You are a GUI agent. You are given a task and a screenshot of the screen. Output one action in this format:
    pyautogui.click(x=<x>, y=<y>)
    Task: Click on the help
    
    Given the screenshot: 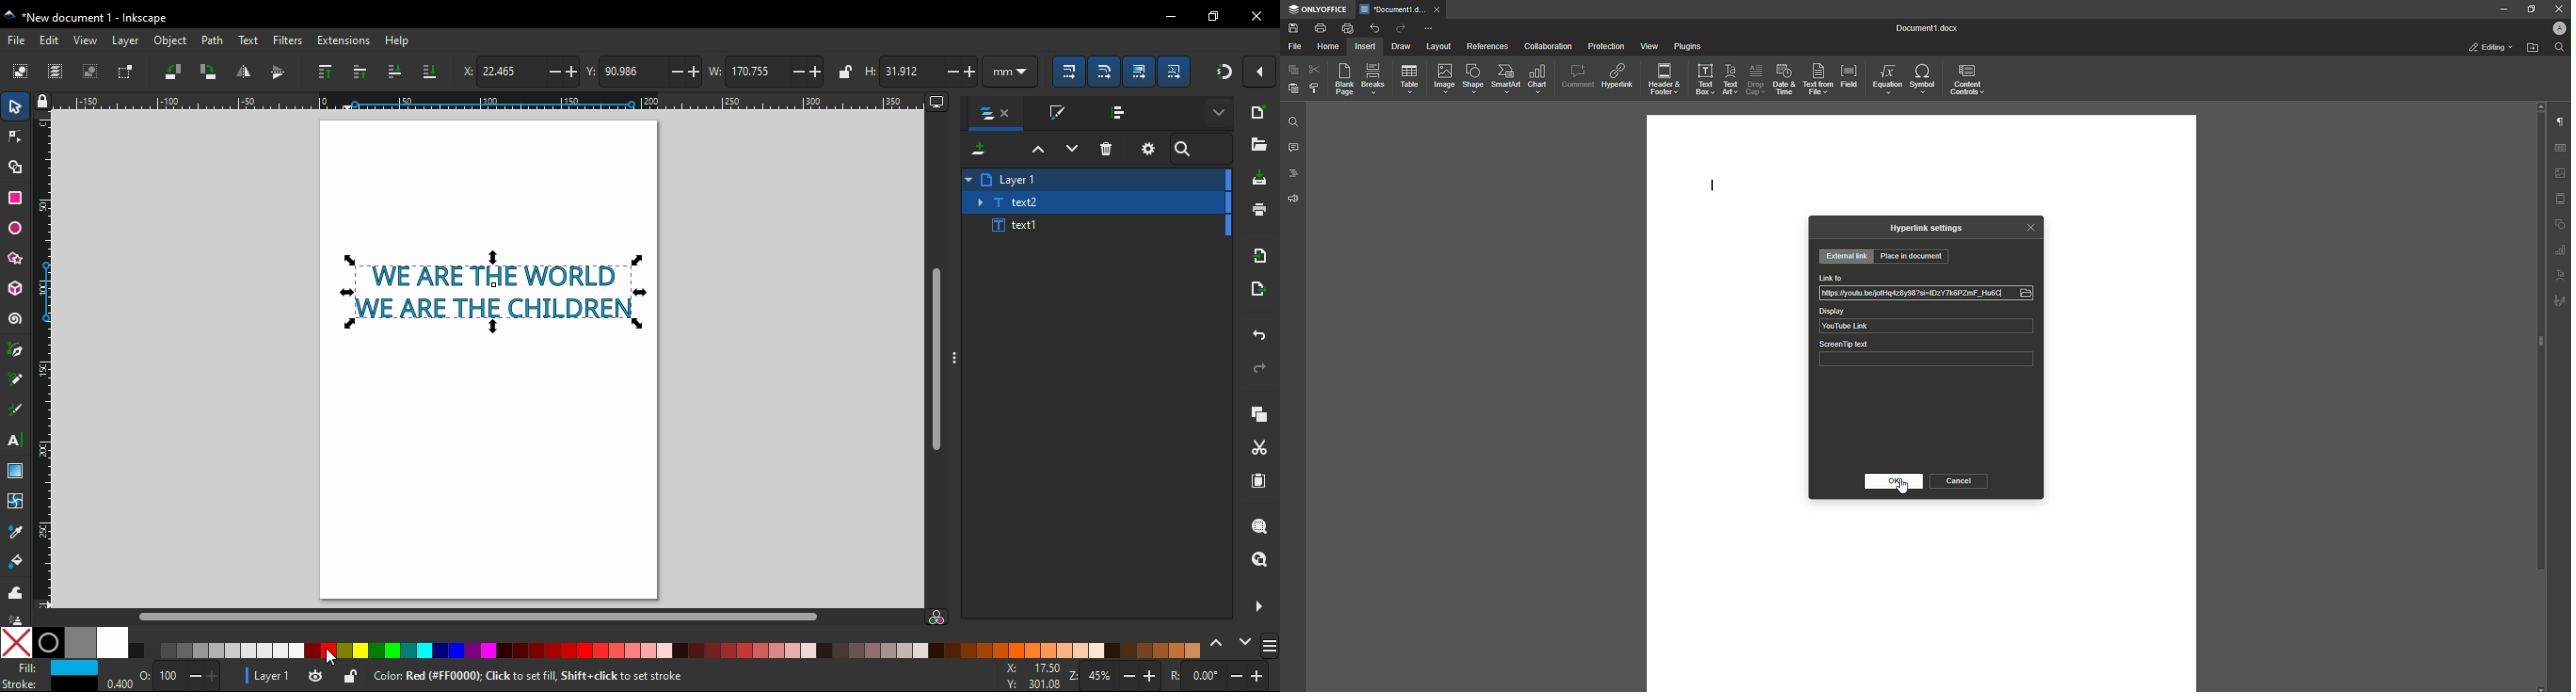 What is the action you would take?
    pyautogui.click(x=400, y=41)
    